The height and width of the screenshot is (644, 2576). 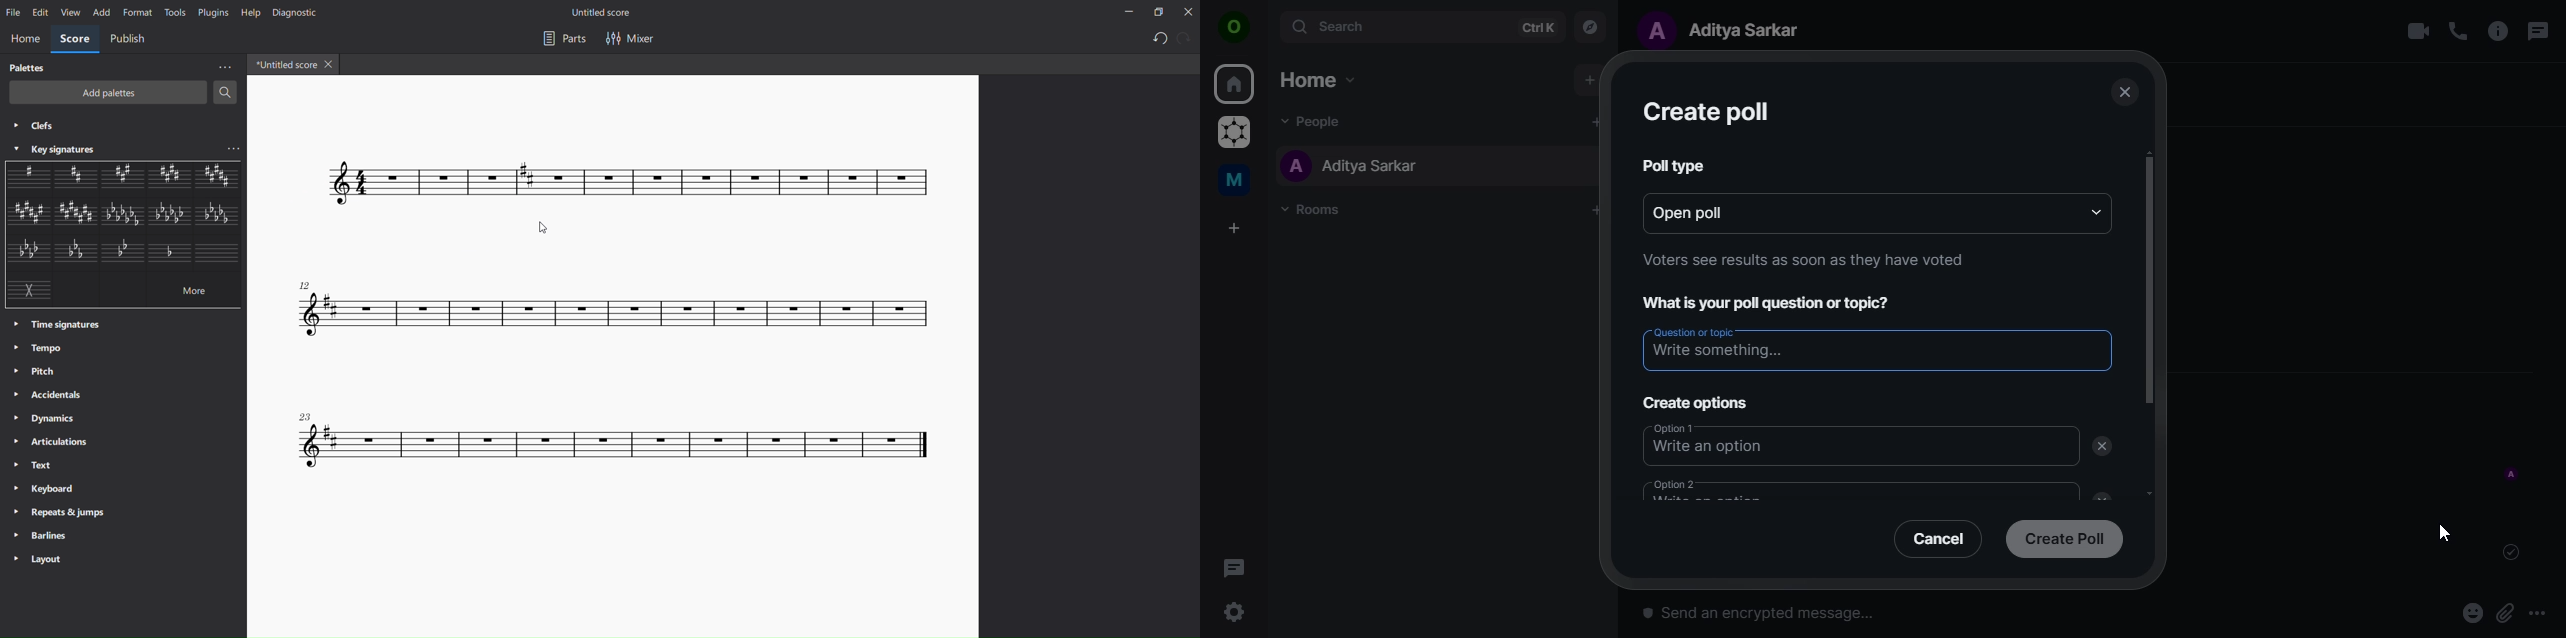 What do you see at coordinates (1234, 567) in the screenshot?
I see `threads` at bounding box center [1234, 567].